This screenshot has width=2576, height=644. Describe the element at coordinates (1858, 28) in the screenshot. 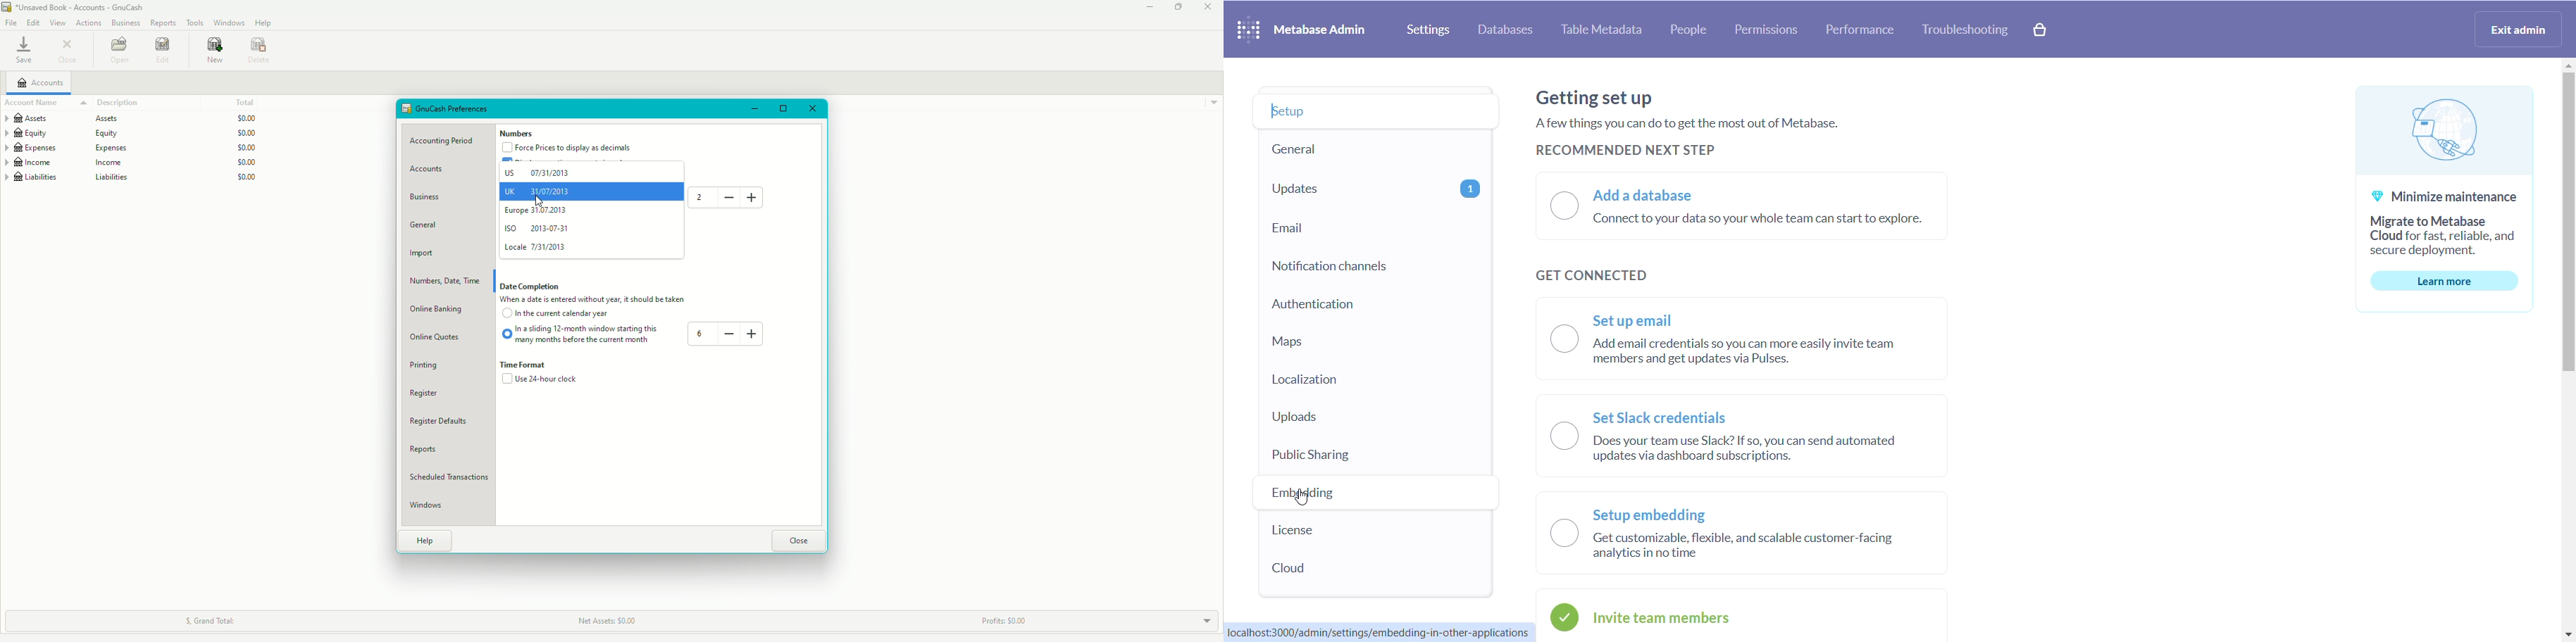

I see `performance` at that location.